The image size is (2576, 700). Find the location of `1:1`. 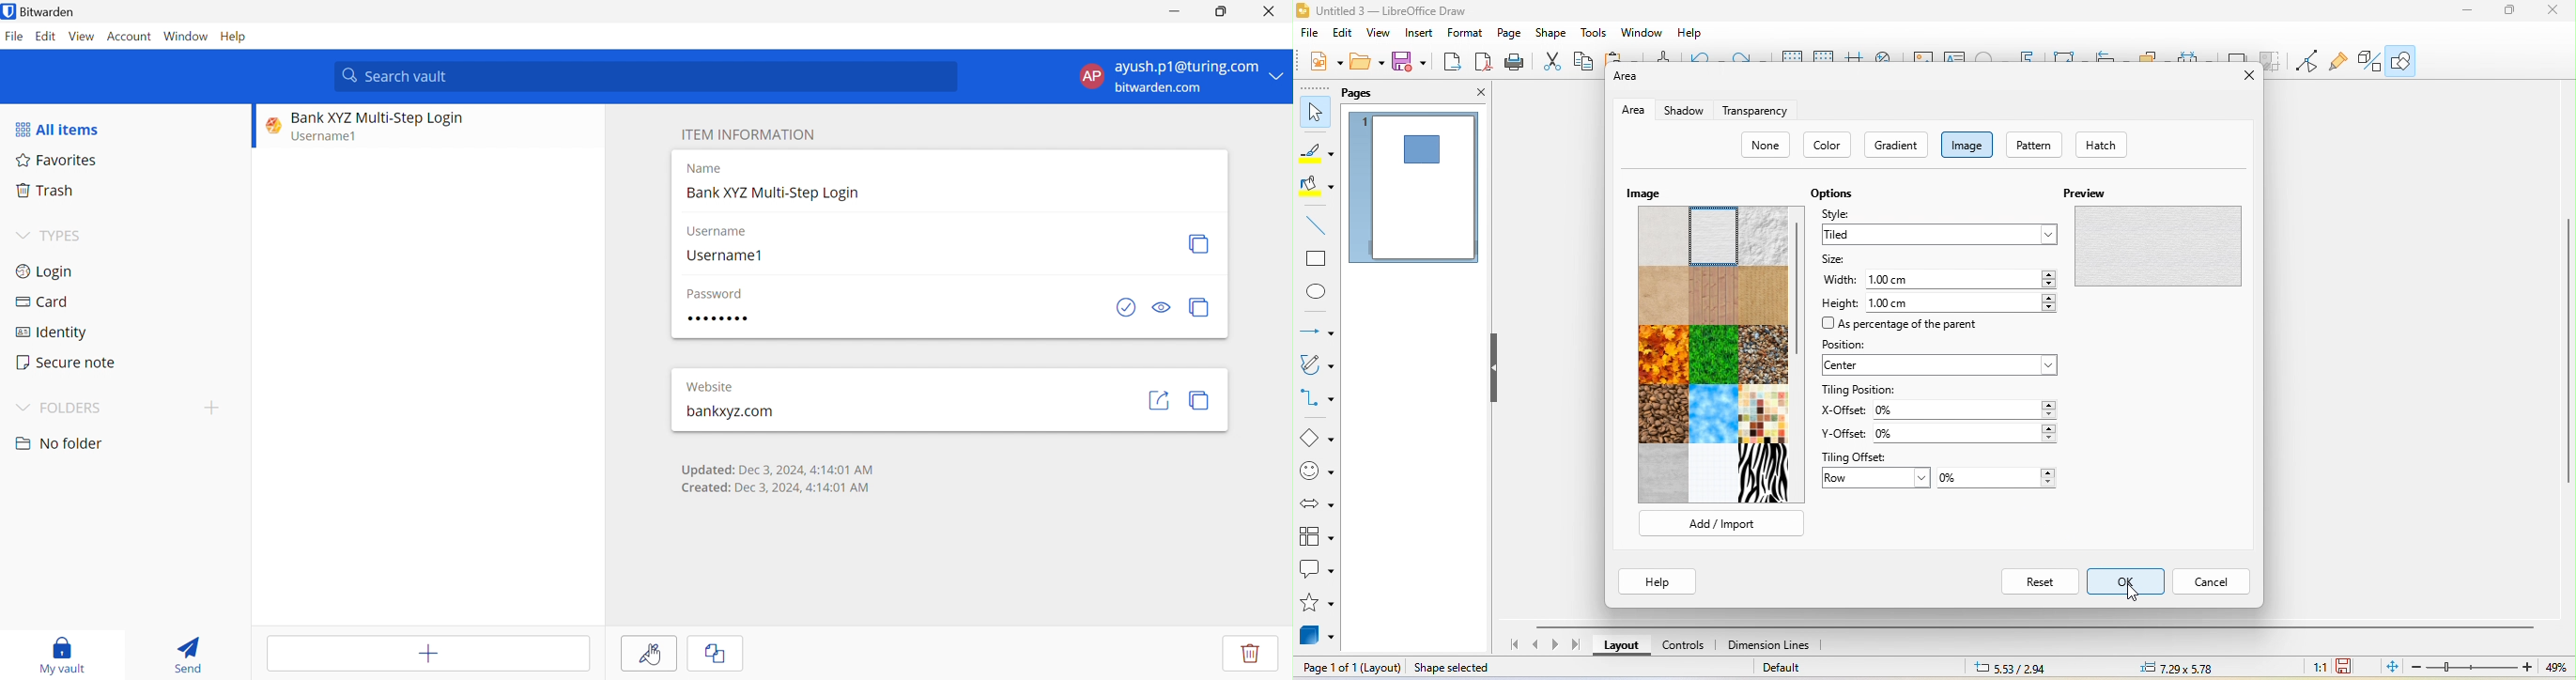

1:1 is located at coordinates (2312, 666).